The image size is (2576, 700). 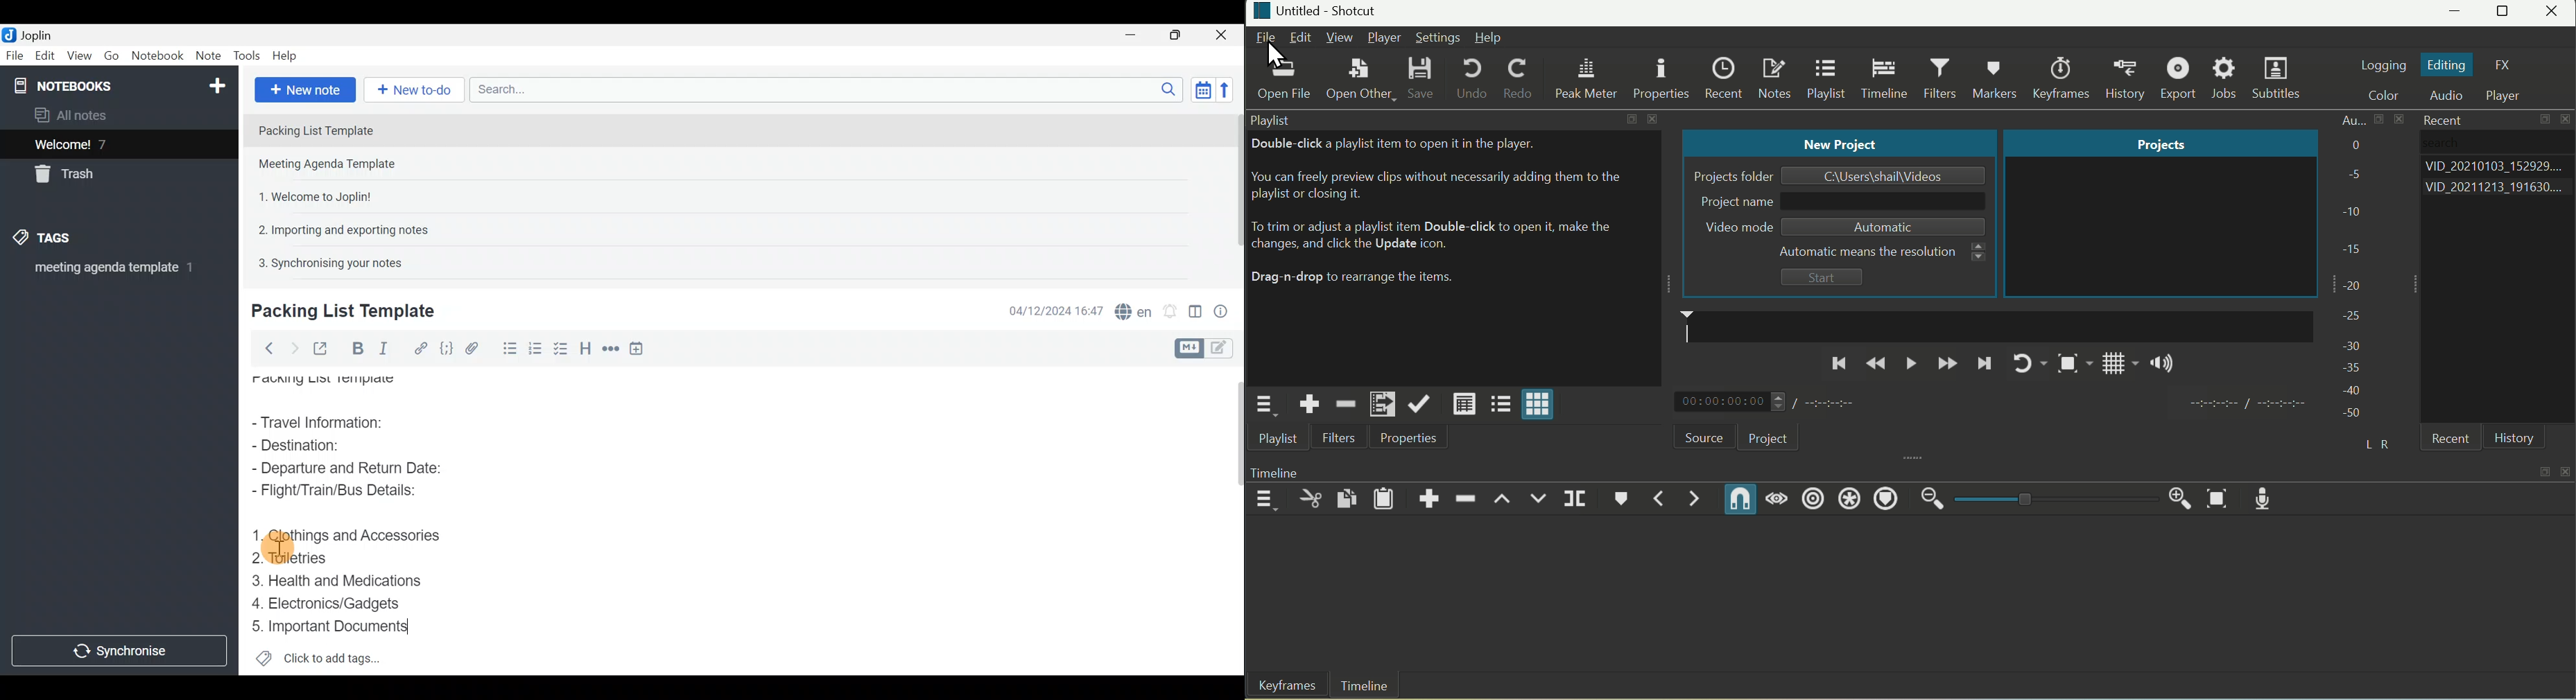 What do you see at coordinates (1696, 499) in the screenshot?
I see `Next Markeer` at bounding box center [1696, 499].